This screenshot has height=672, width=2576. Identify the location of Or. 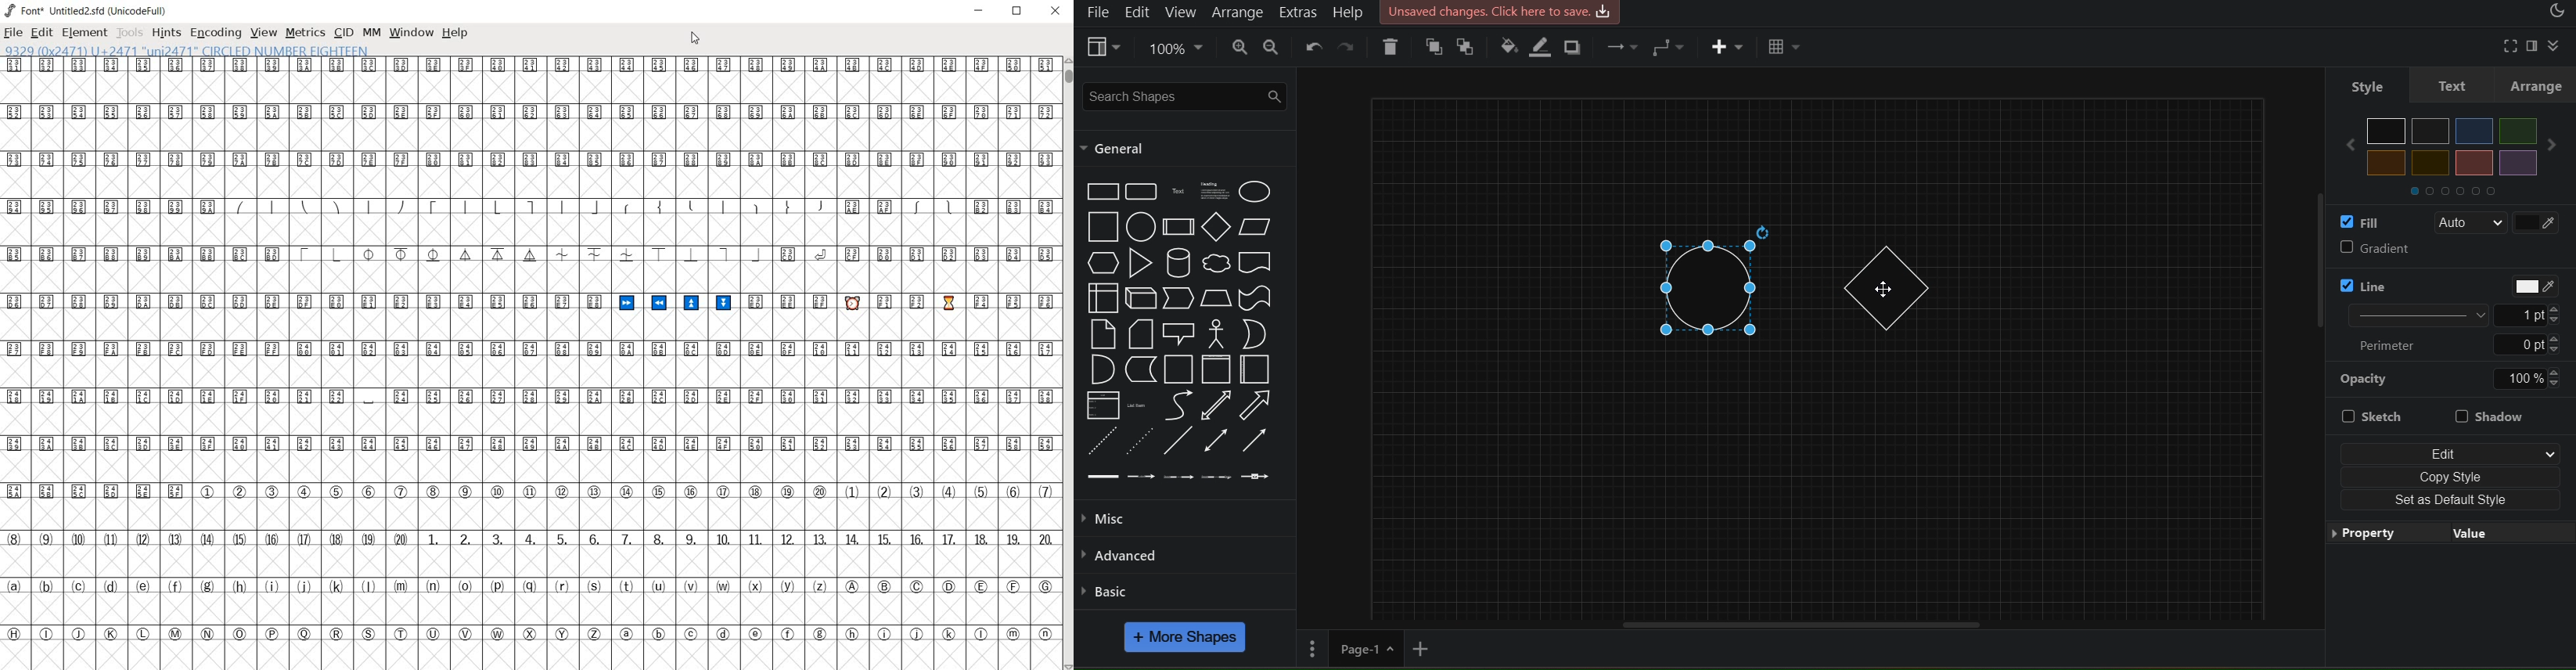
(1254, 333).